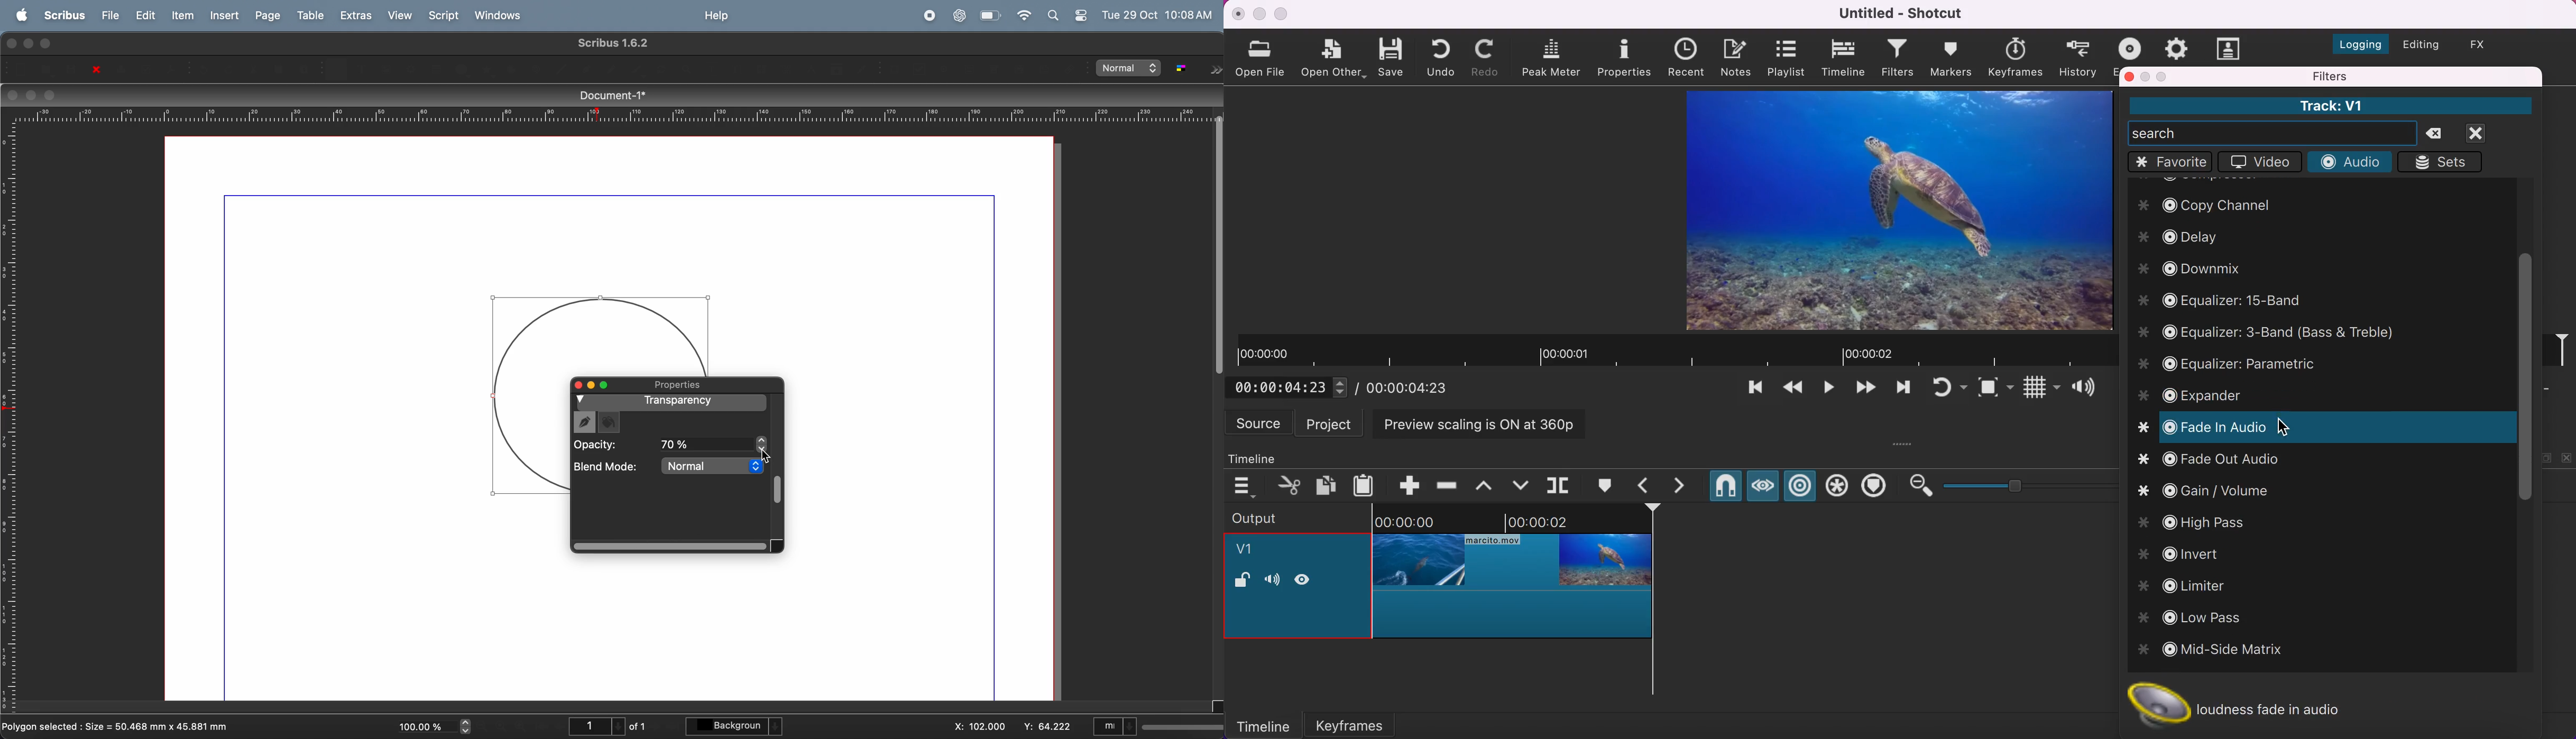 The image size is (2576, 756). Describe the element at coordinates (1488, 485) in the screenshot. I see `lift` at that location.